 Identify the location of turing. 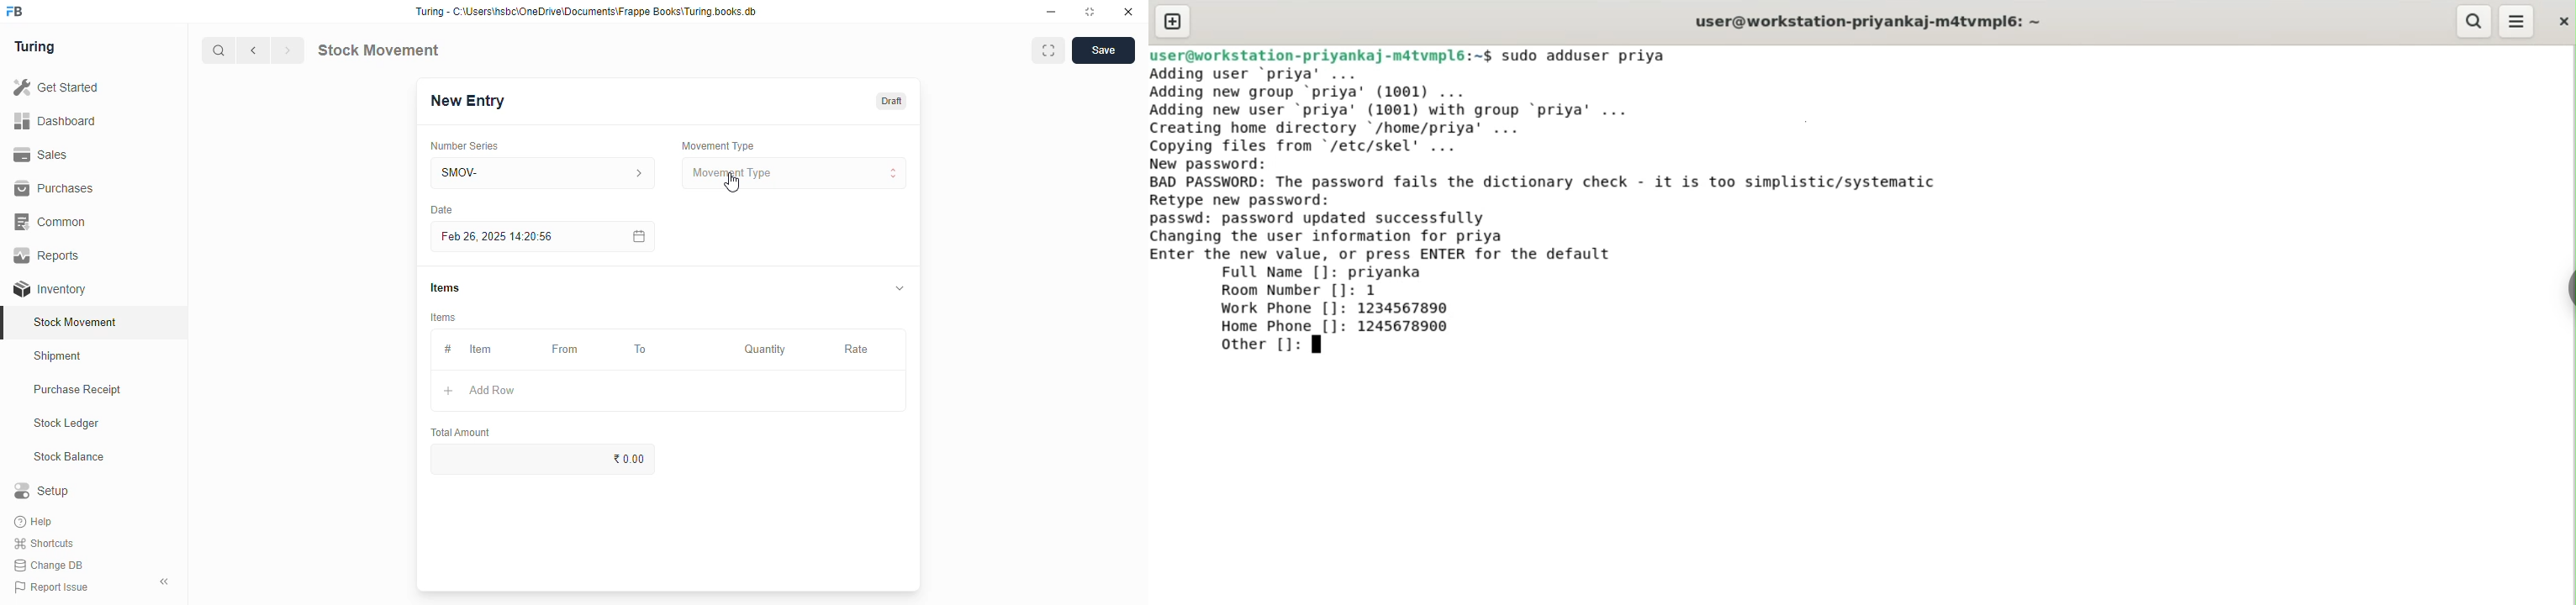
(35, 47).